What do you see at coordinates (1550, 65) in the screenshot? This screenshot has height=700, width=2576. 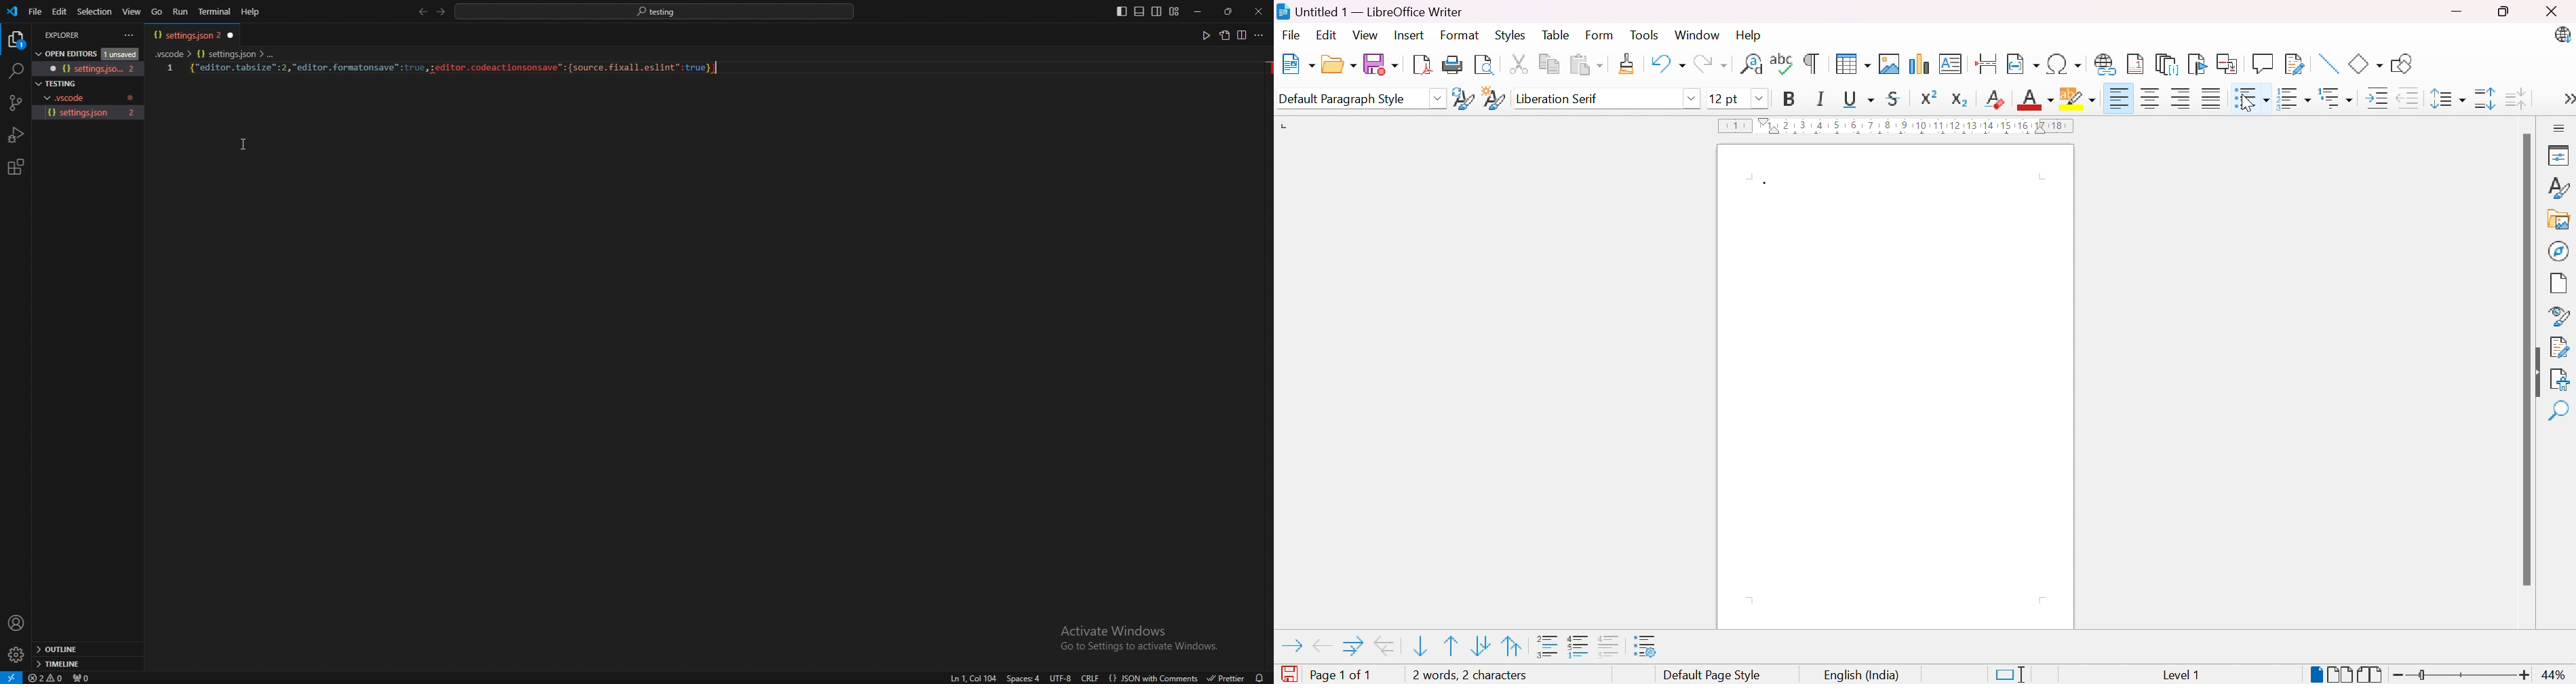 I see `Copy` at bounding box center [1550, 65].